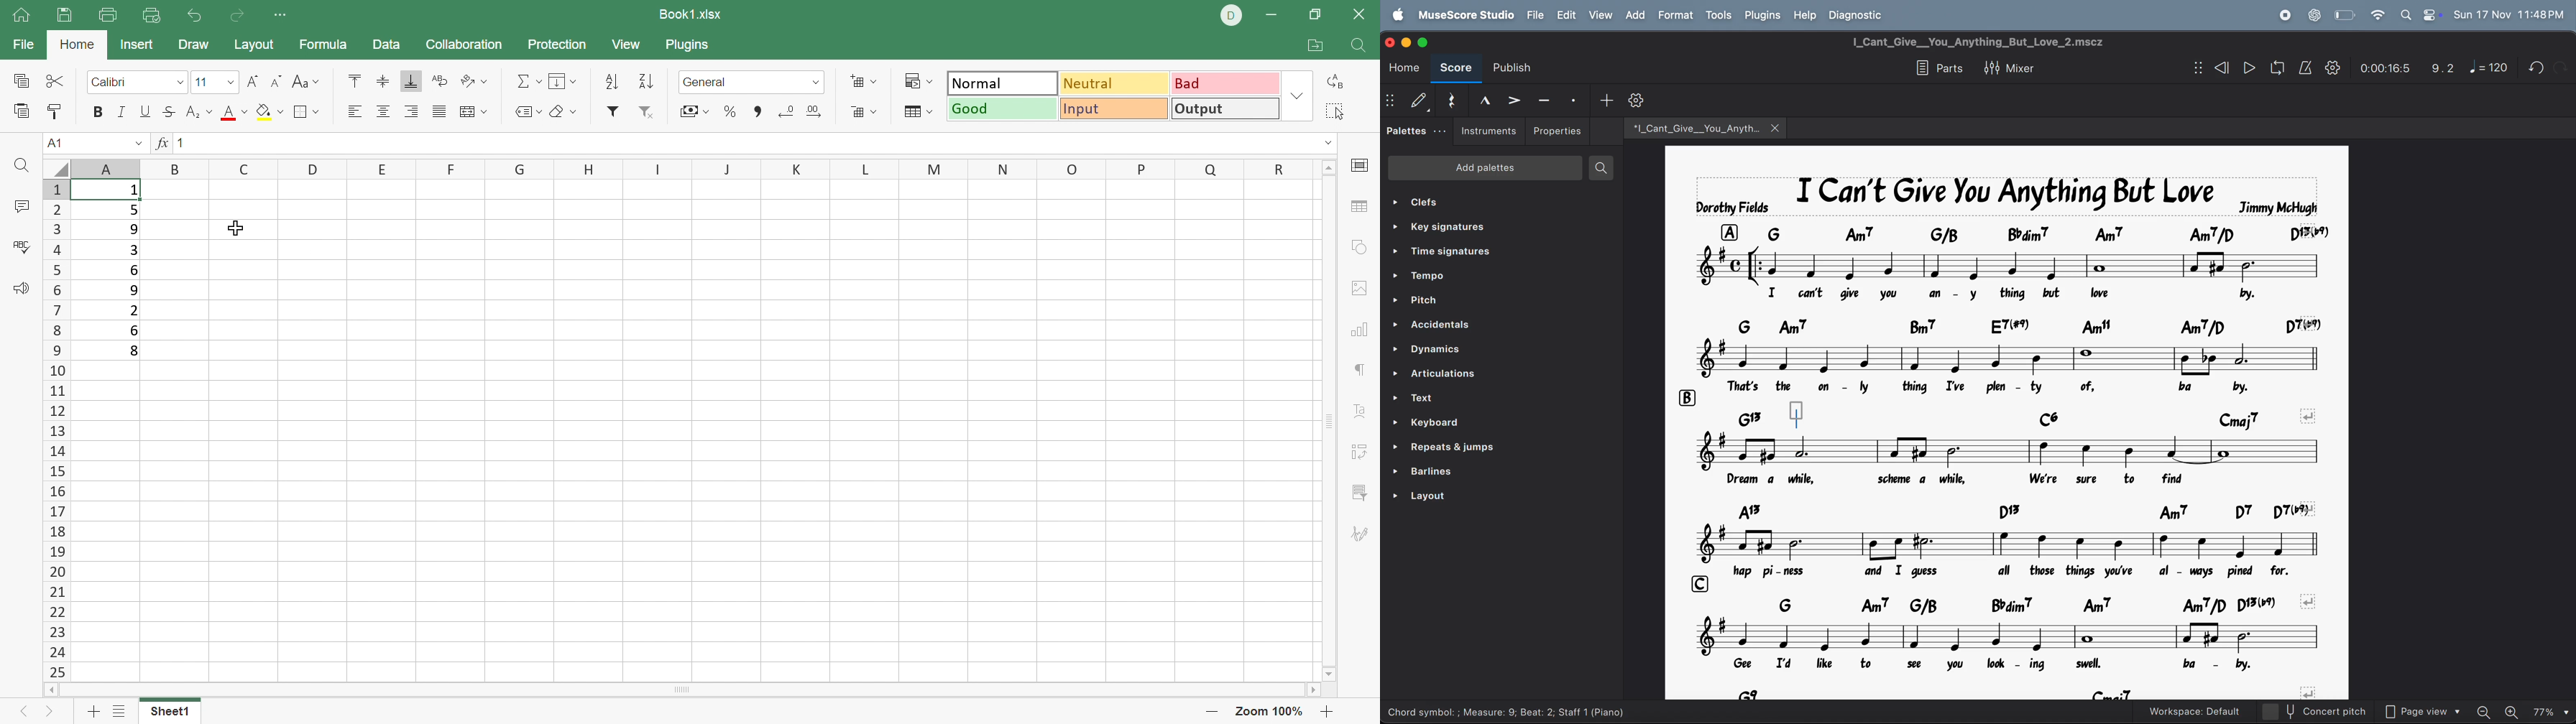 This screenshot has width=2576, height=728. Describe the element at coordinates (1576, 100) in the screenshot. I see `staccato` at that location.